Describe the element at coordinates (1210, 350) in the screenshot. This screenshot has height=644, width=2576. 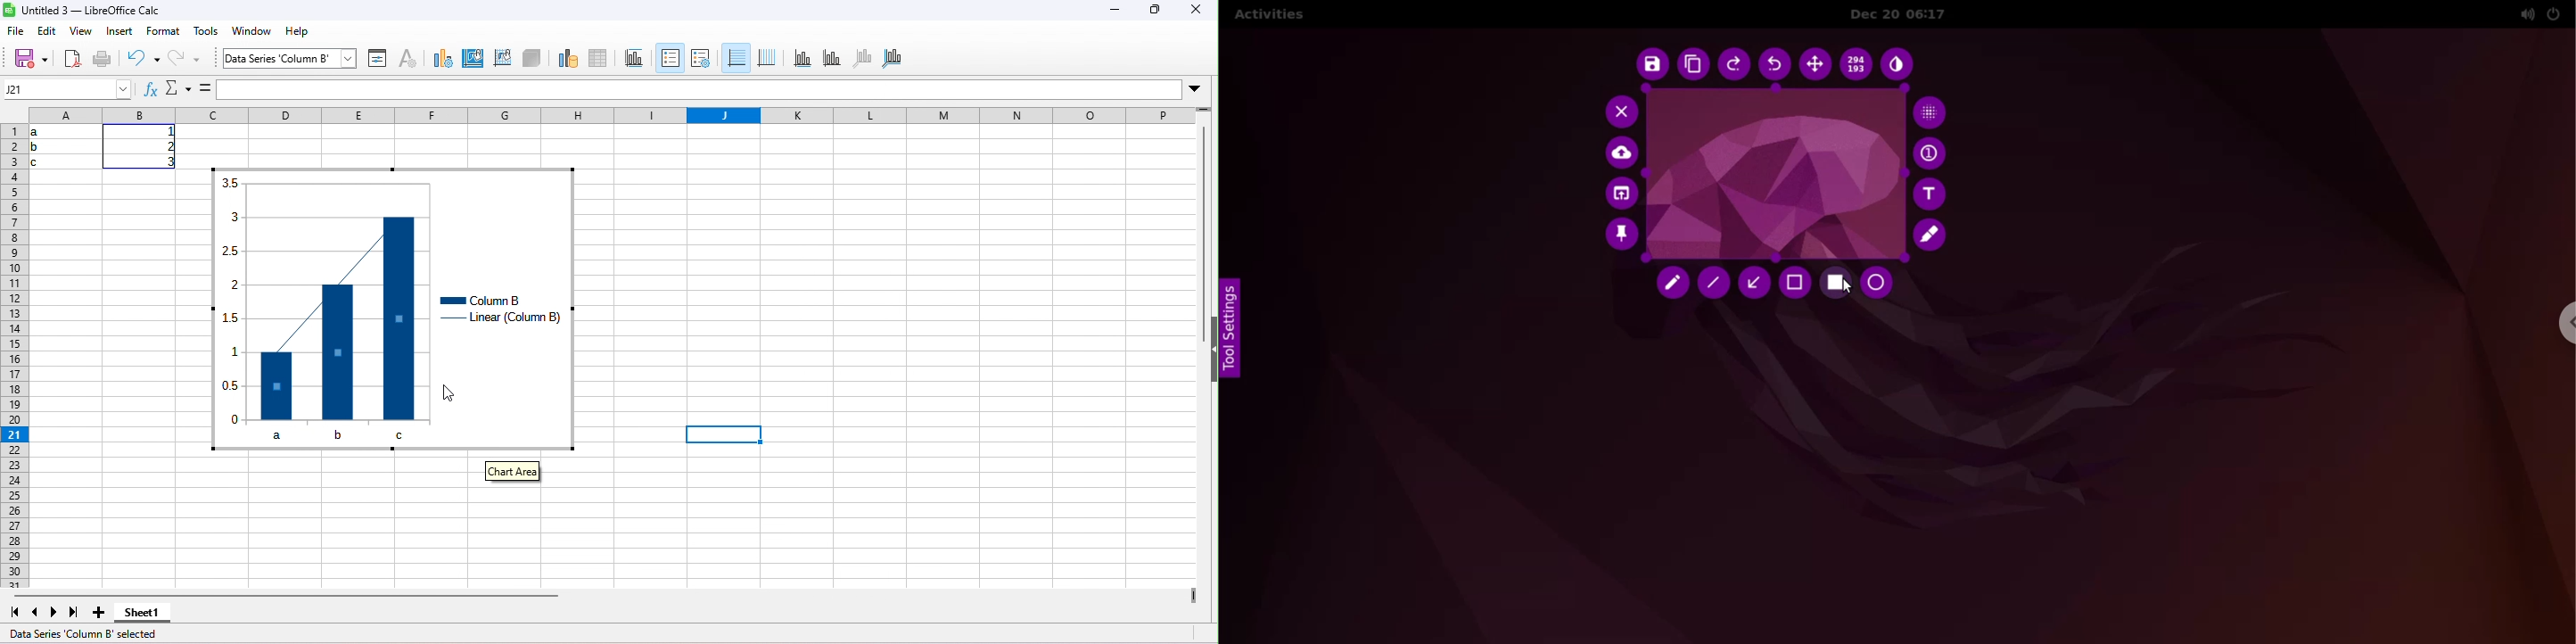
I see `height` at that location.